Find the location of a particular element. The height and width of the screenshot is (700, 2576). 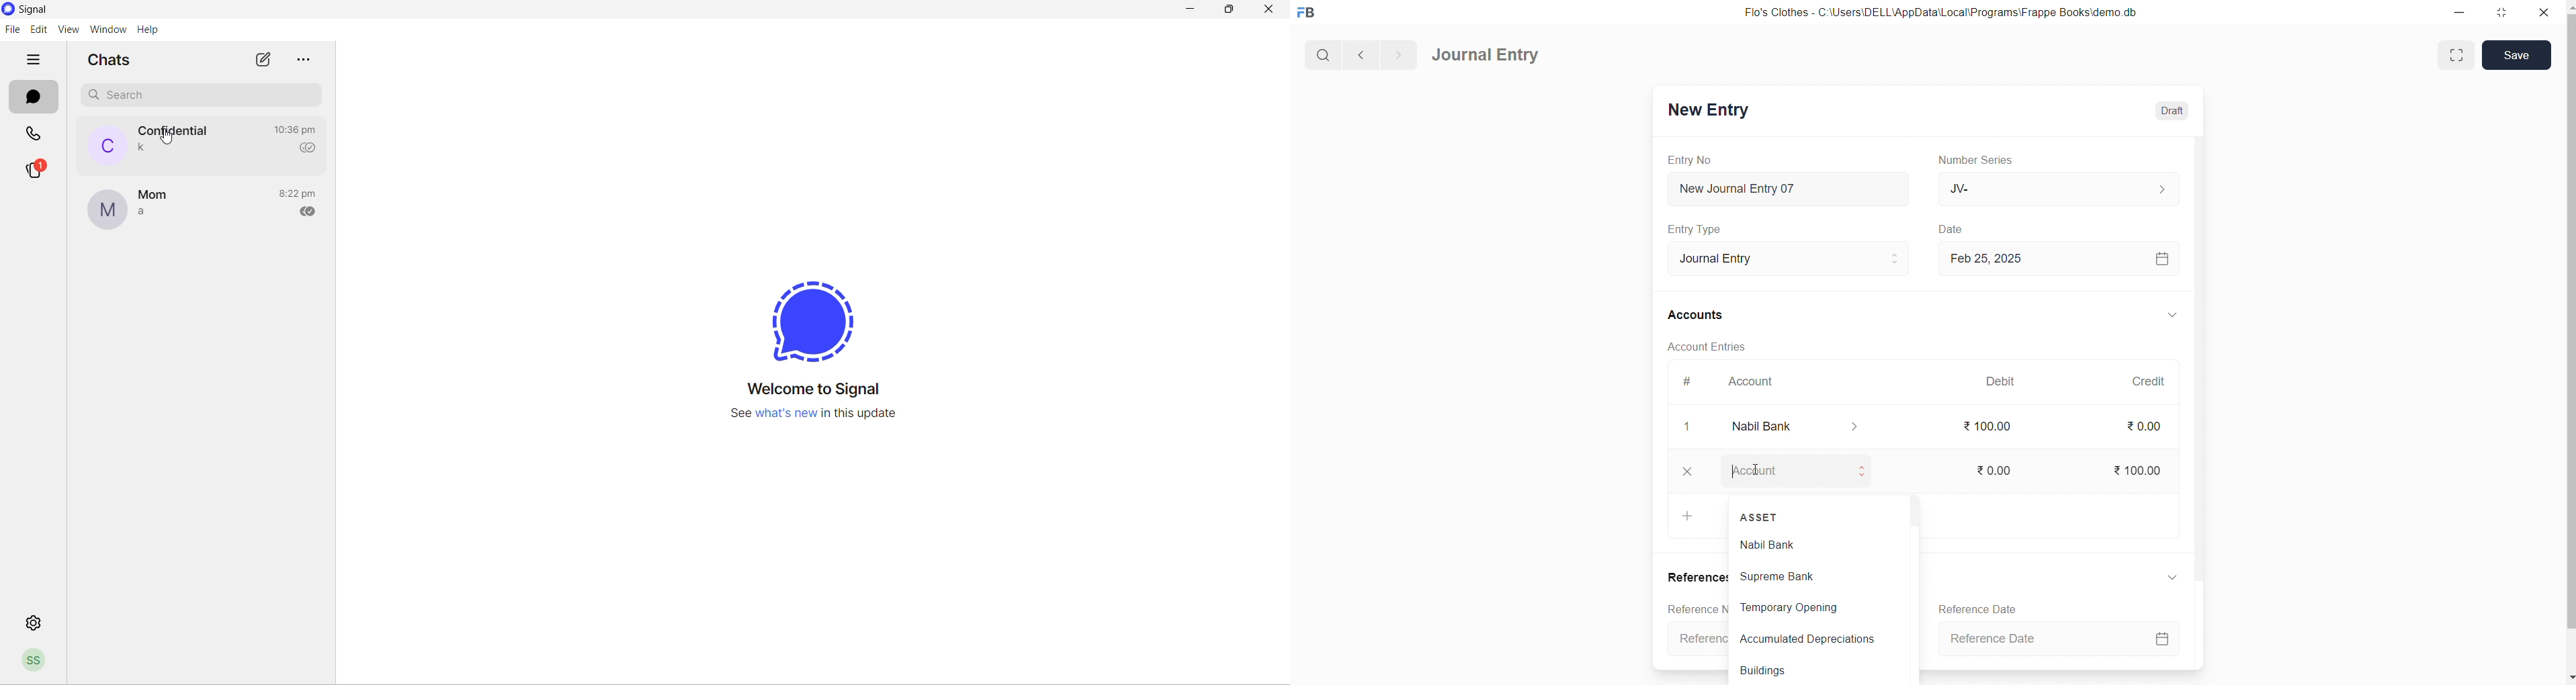

hide tabs is located at coordinates (38, 60).